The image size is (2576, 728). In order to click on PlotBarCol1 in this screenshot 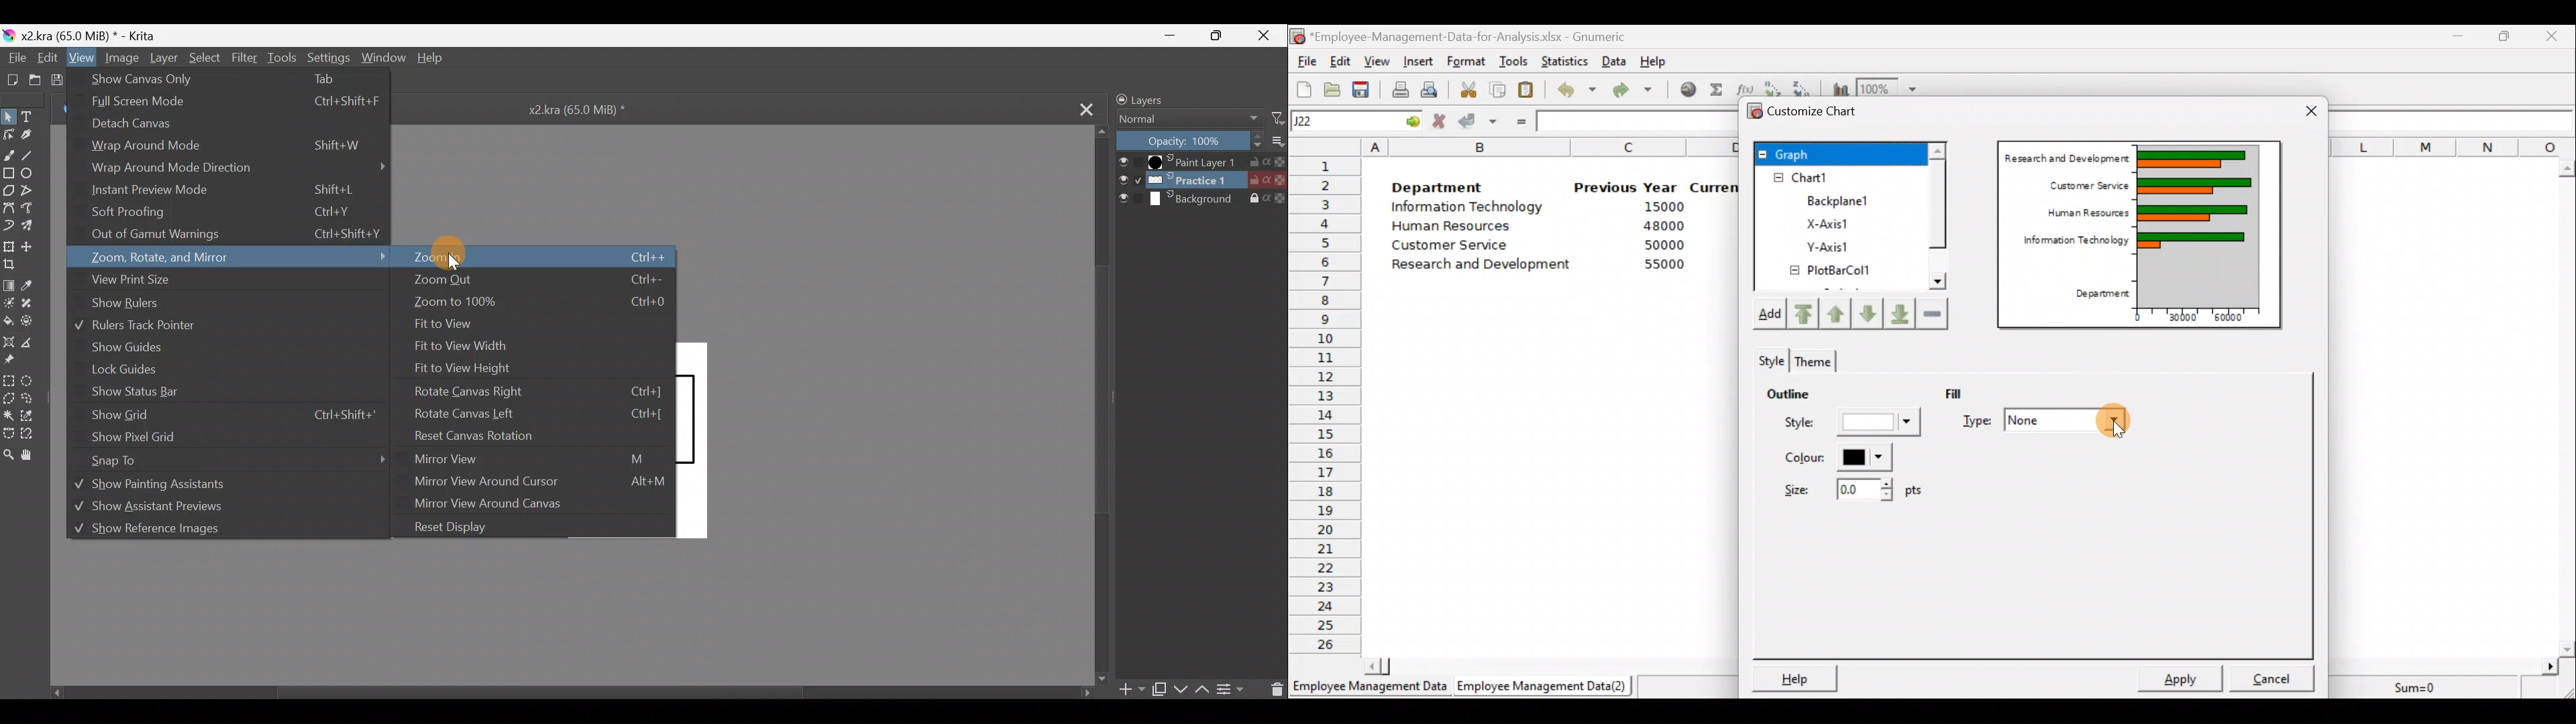, I will do `click(1831, 272)`.